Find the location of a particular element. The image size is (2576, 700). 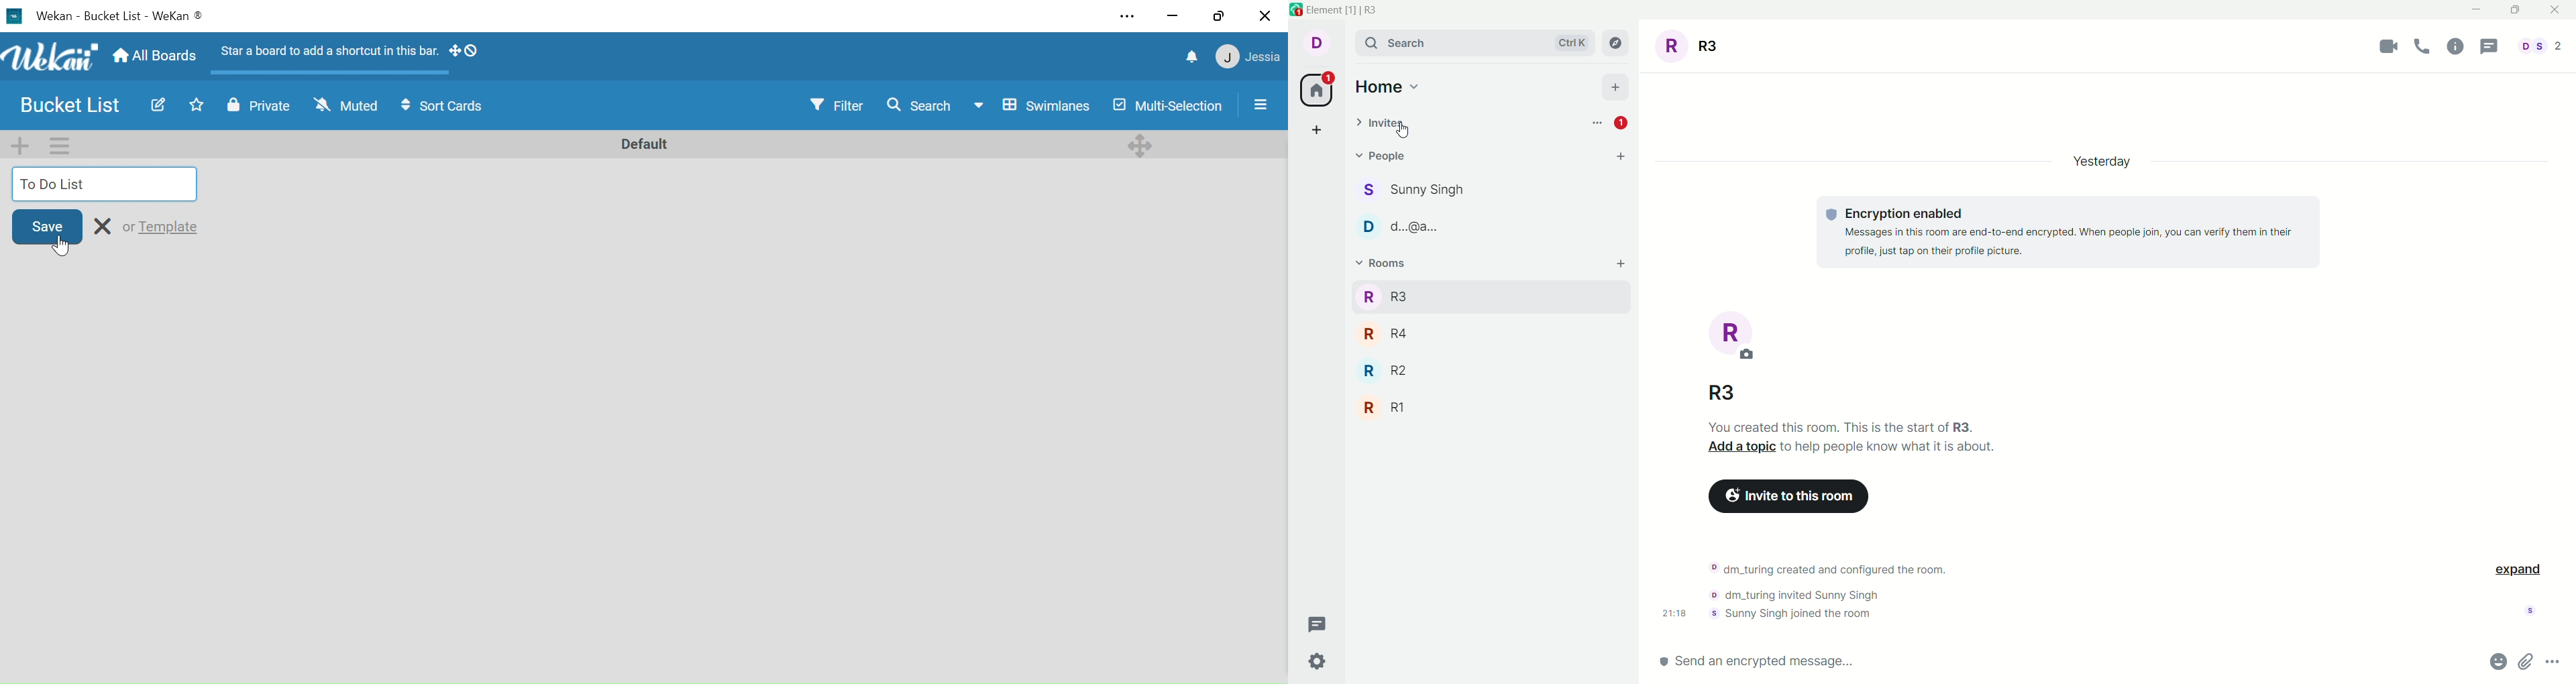

Search is located at coordinates (918, 105).